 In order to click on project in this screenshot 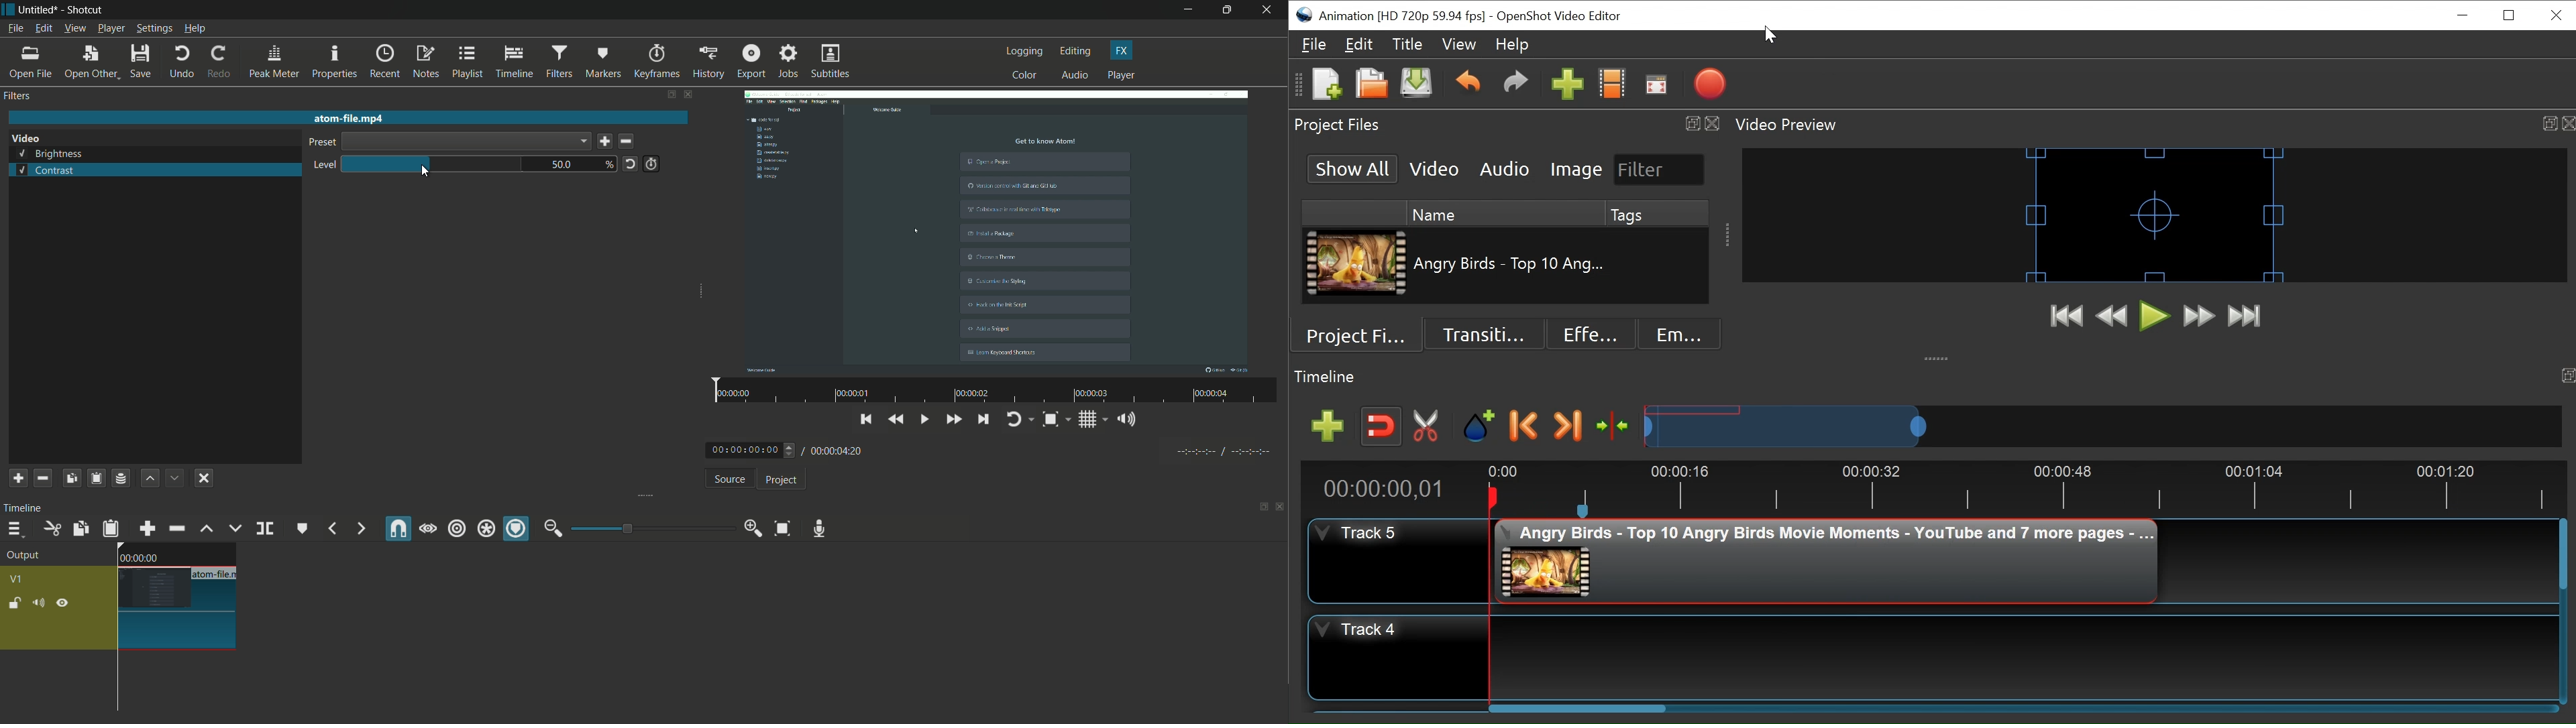, I will do `click(780, 480)`.